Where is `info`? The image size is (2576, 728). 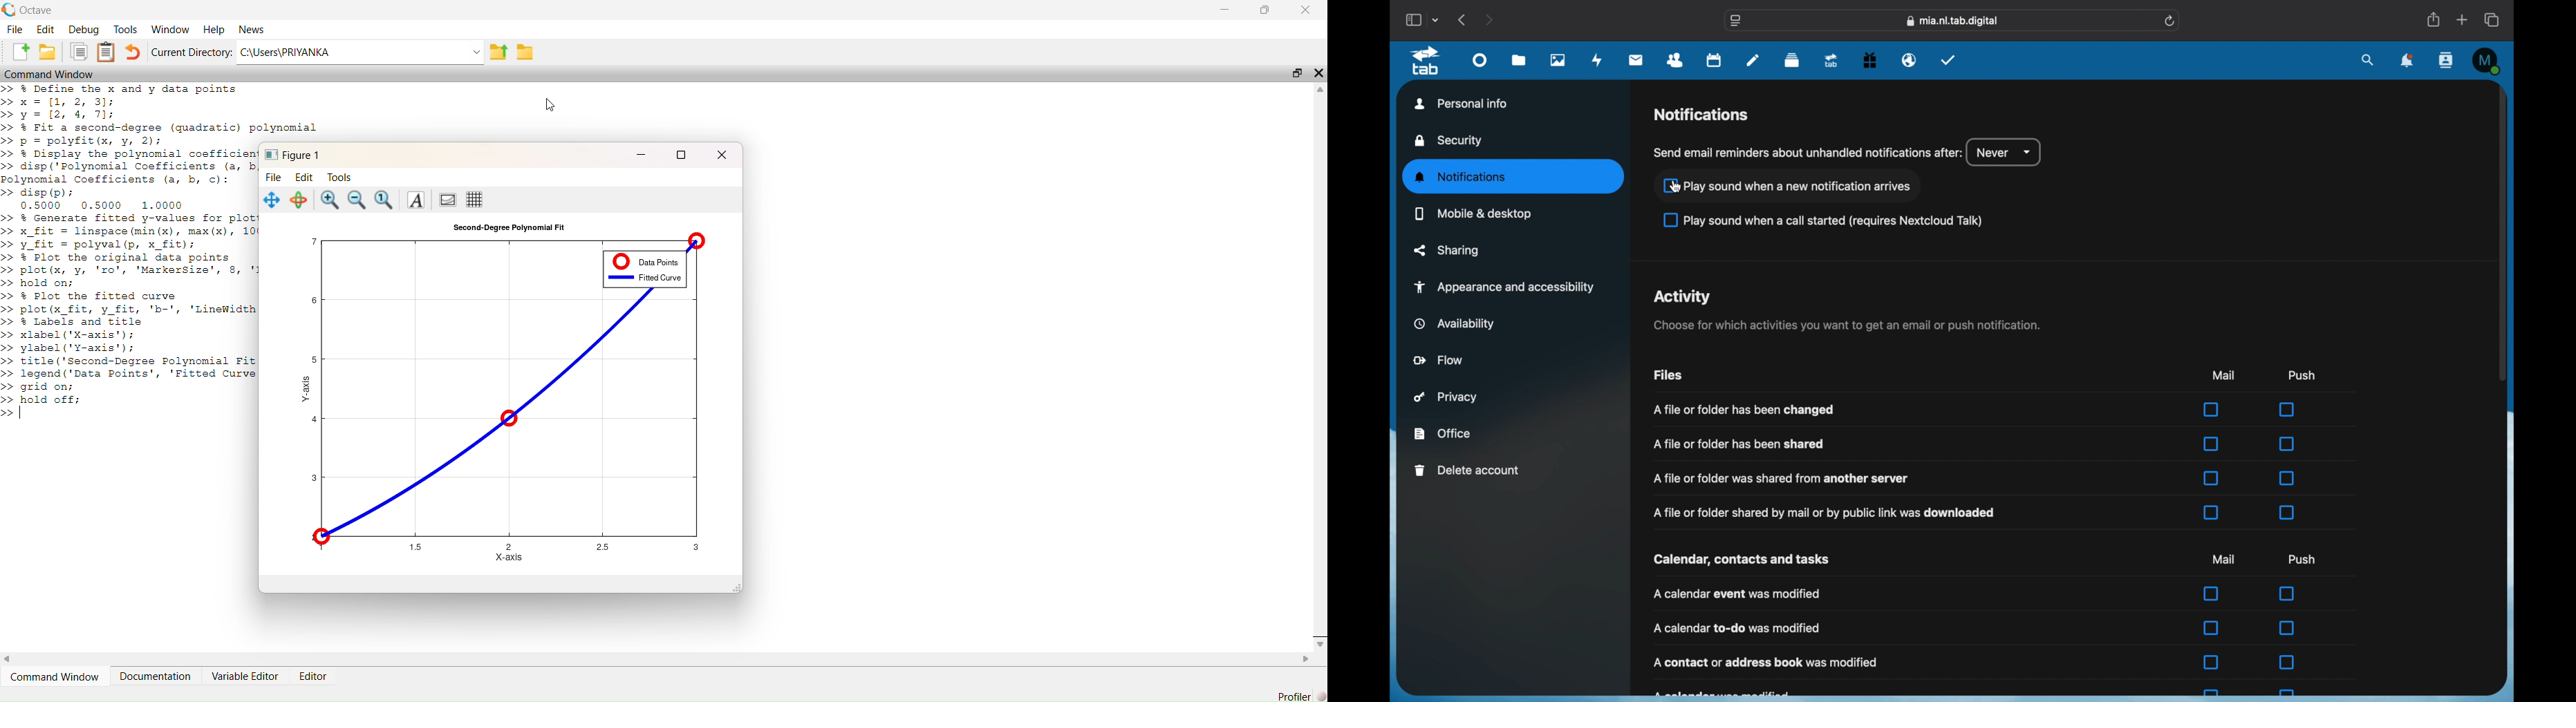 info is located at coordinates (1808, 152).